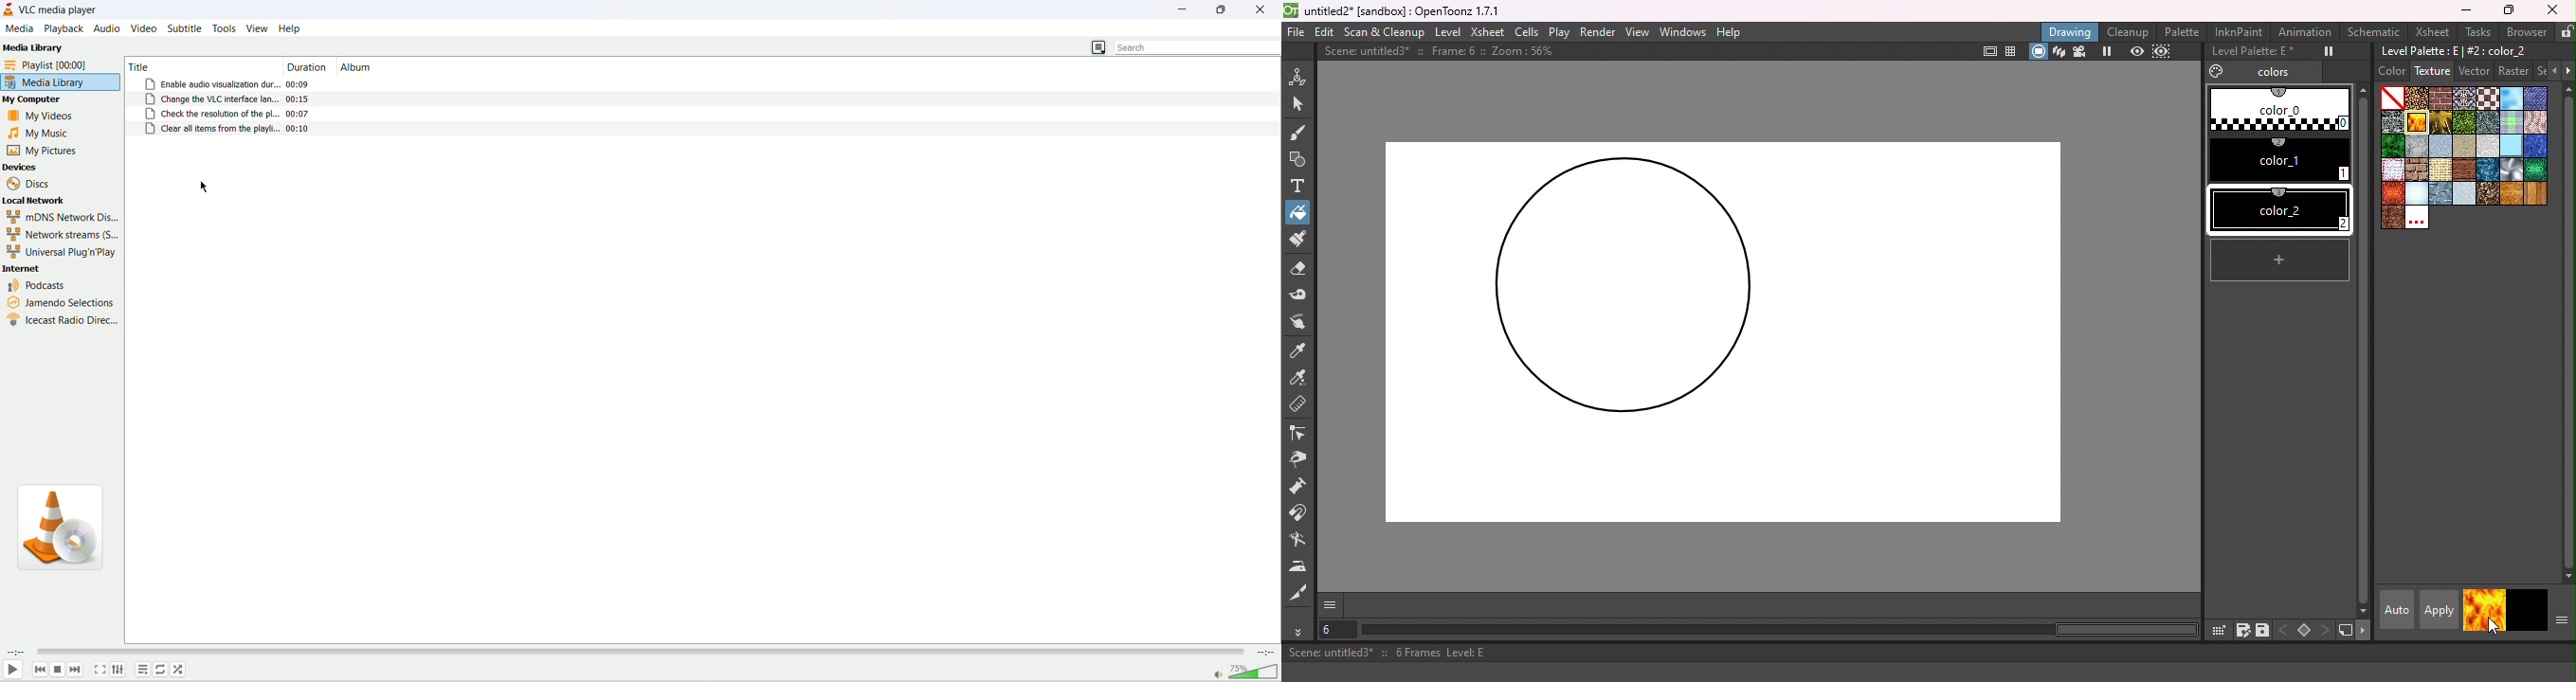 The width and height of the screenshot is (2576, 700). I want to click on fullscreen, so click(97, 670).